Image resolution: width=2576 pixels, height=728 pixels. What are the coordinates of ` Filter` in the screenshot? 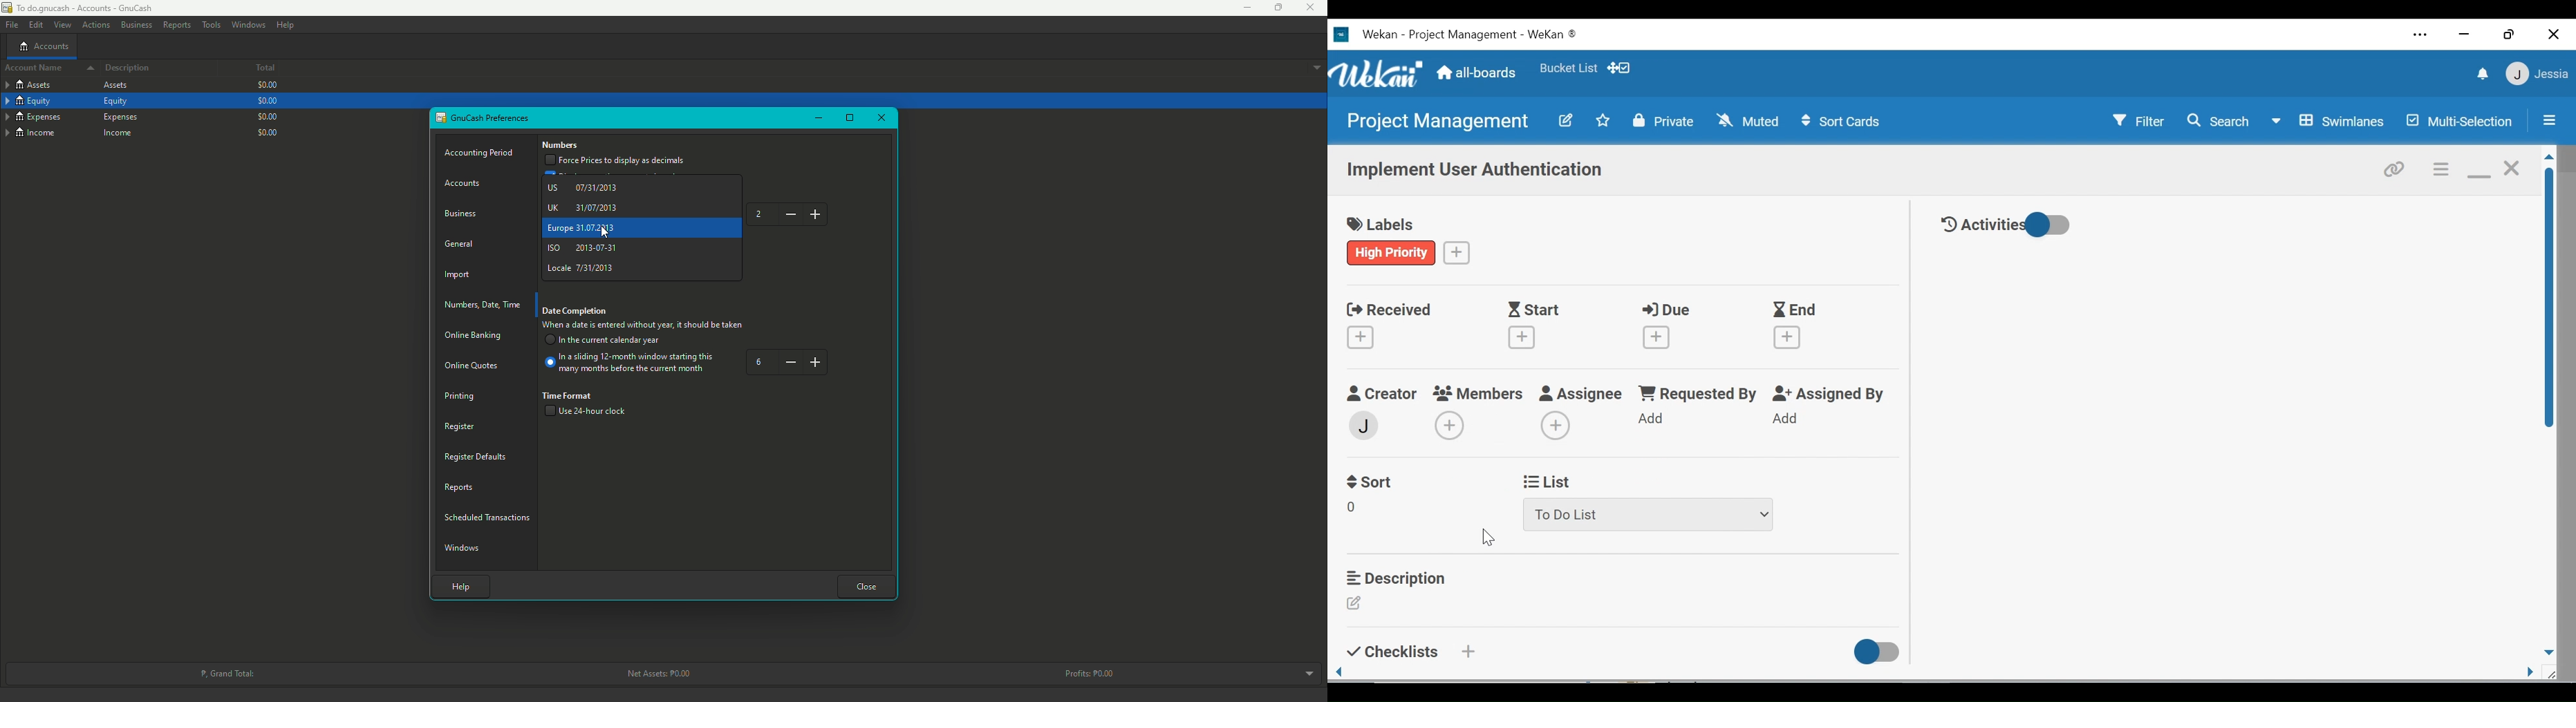 It's located at (2134, 121).